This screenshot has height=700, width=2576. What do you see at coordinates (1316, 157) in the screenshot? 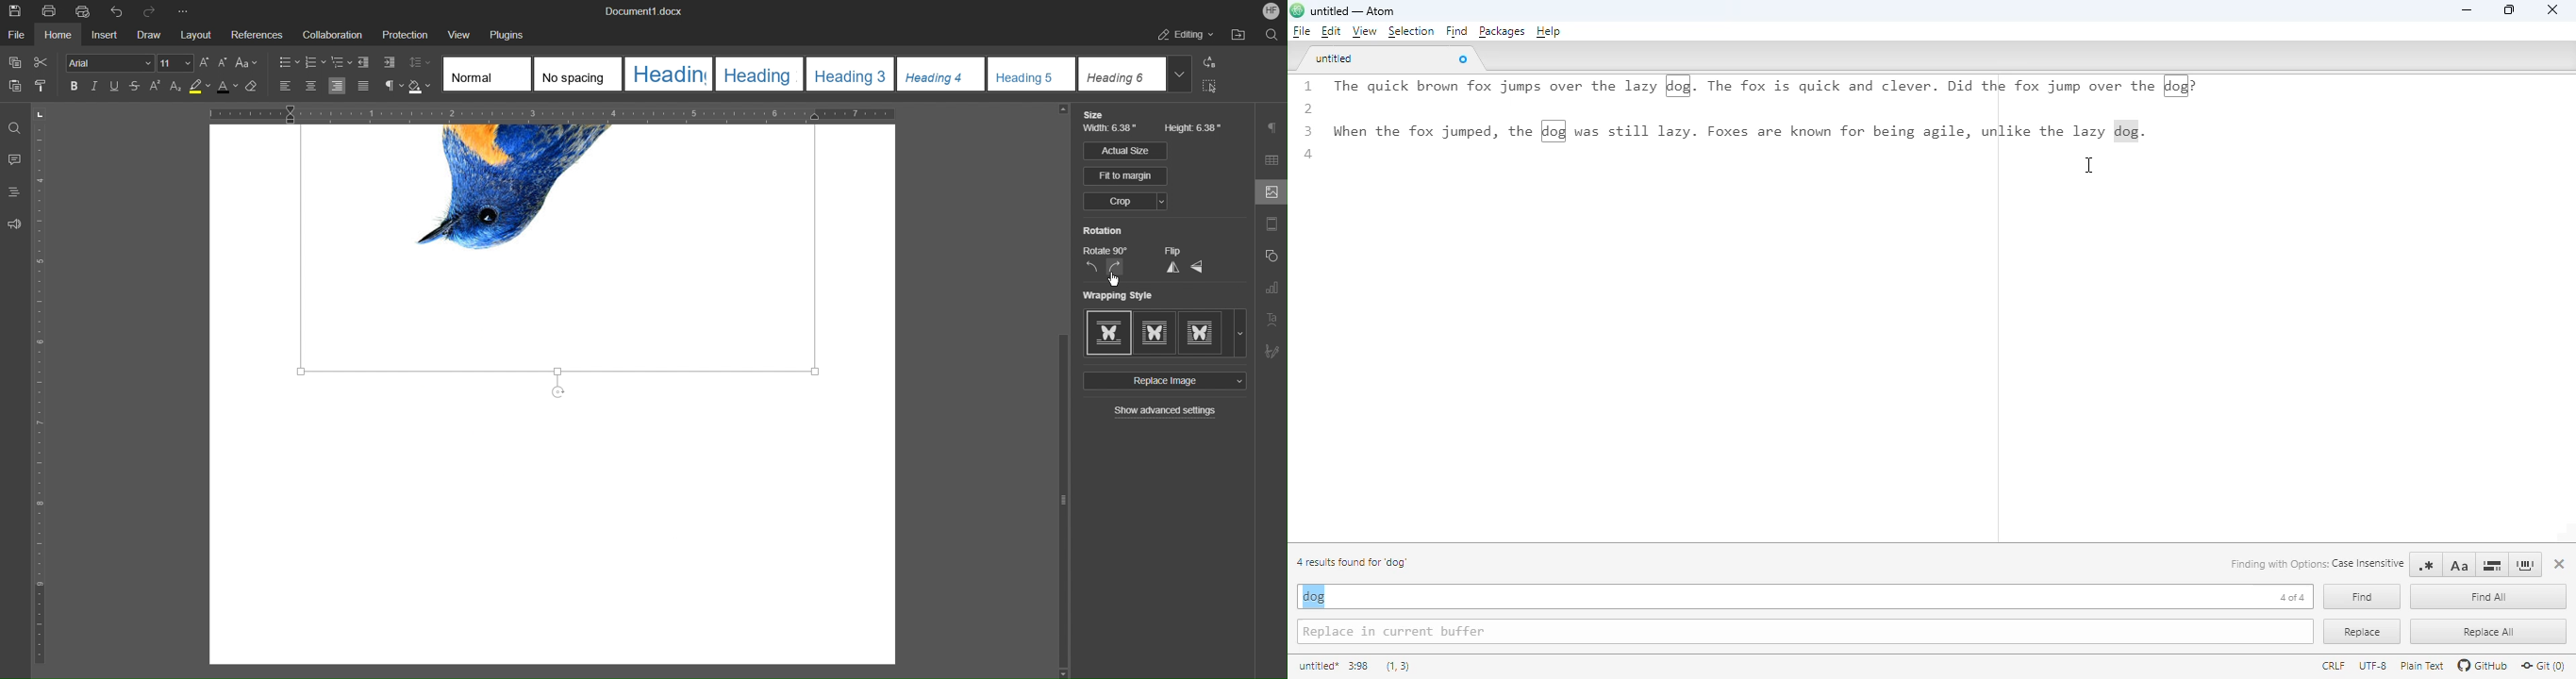
I see `a4` at bounding box center [1316, 157].